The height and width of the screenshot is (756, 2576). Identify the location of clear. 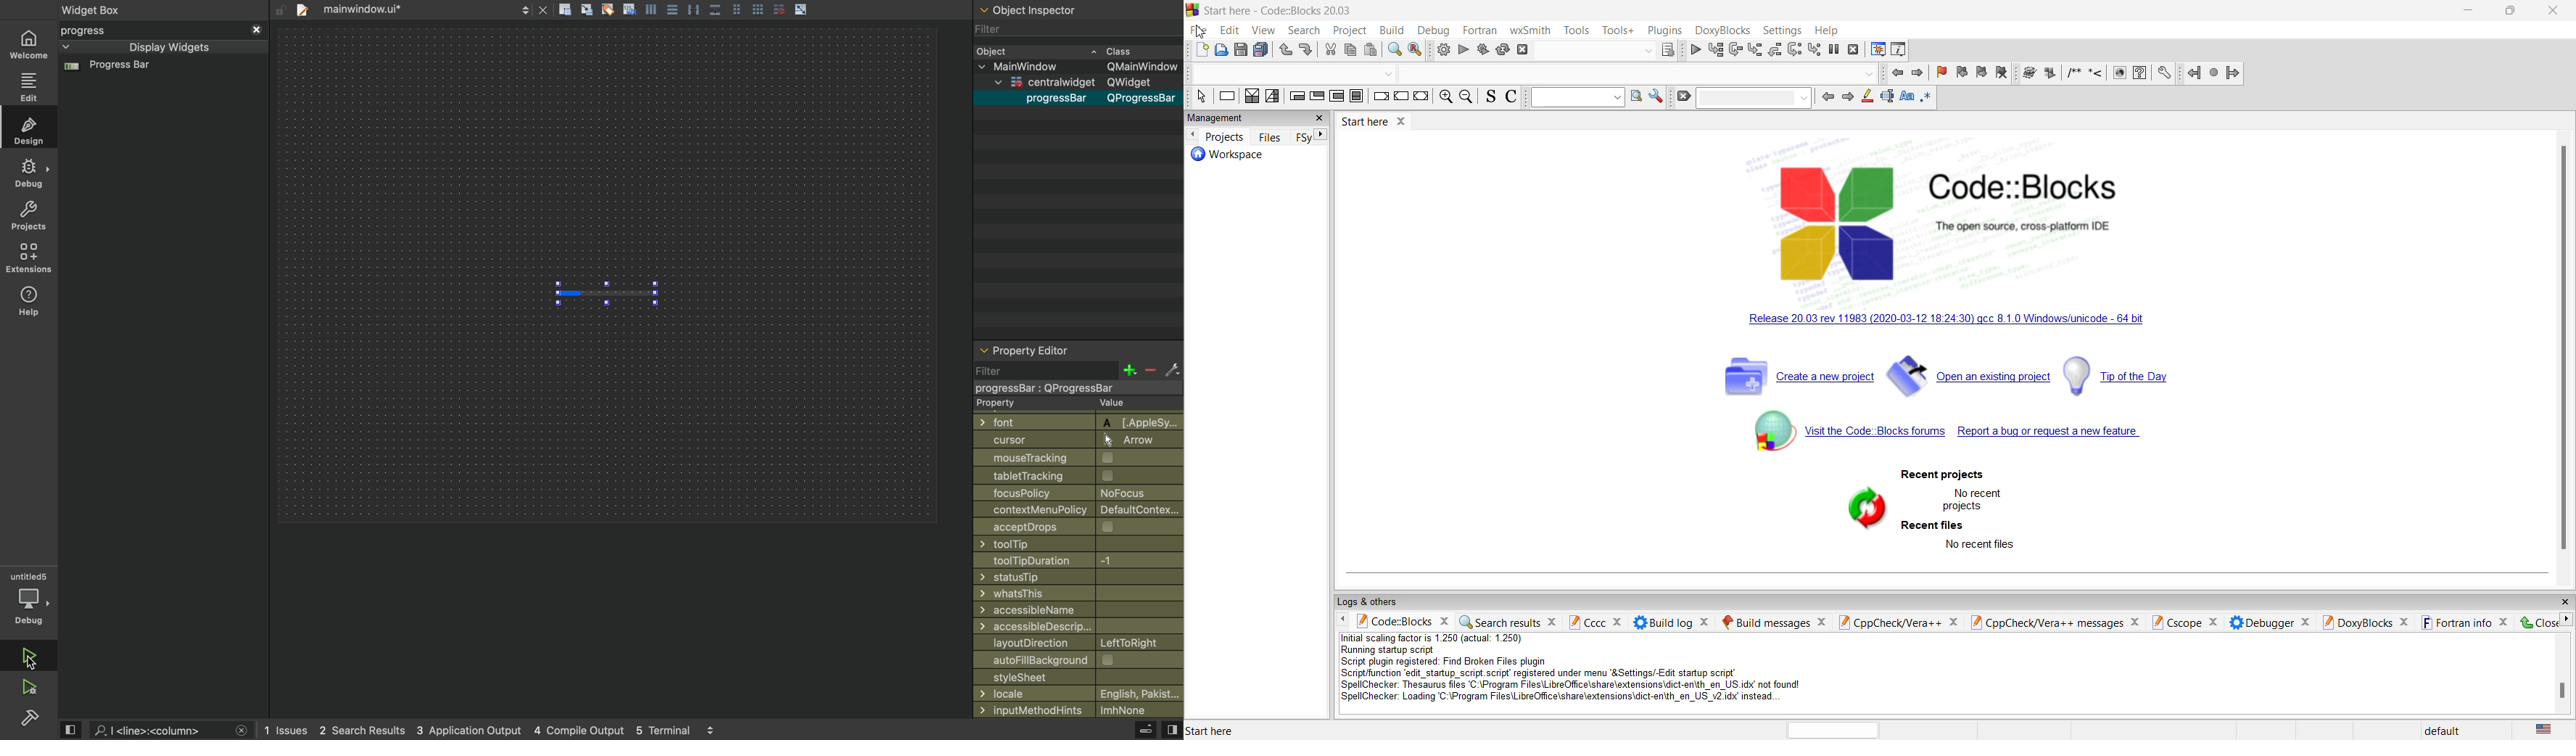
(1683, 96).